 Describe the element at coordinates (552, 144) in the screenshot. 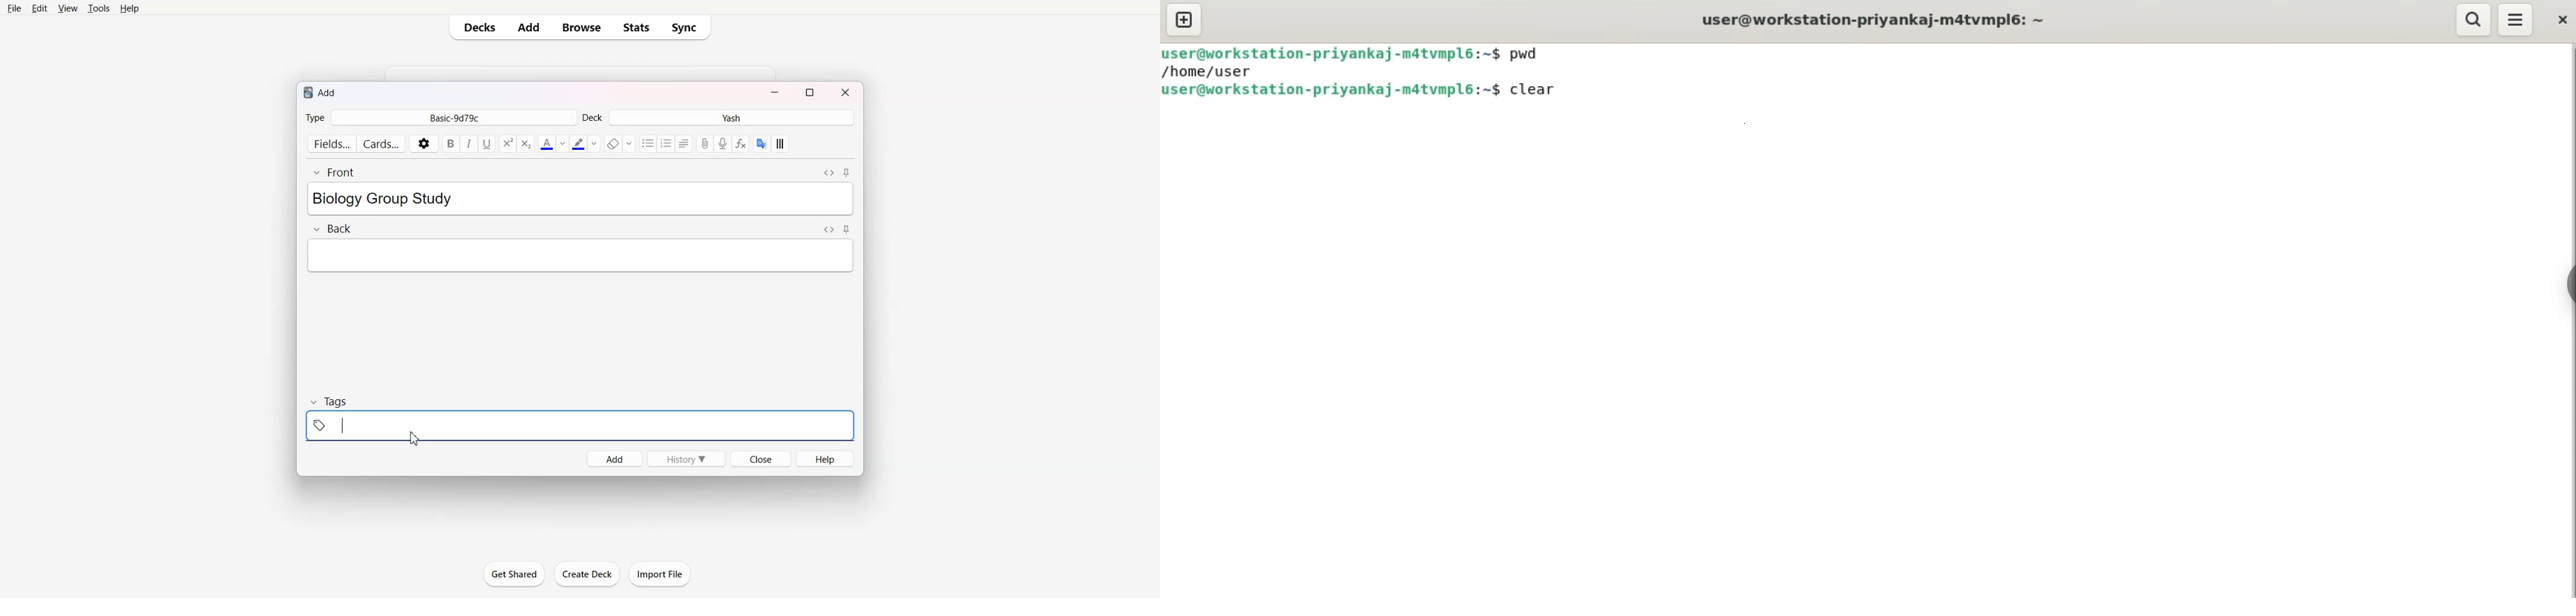

I see `Text Color` at that location.